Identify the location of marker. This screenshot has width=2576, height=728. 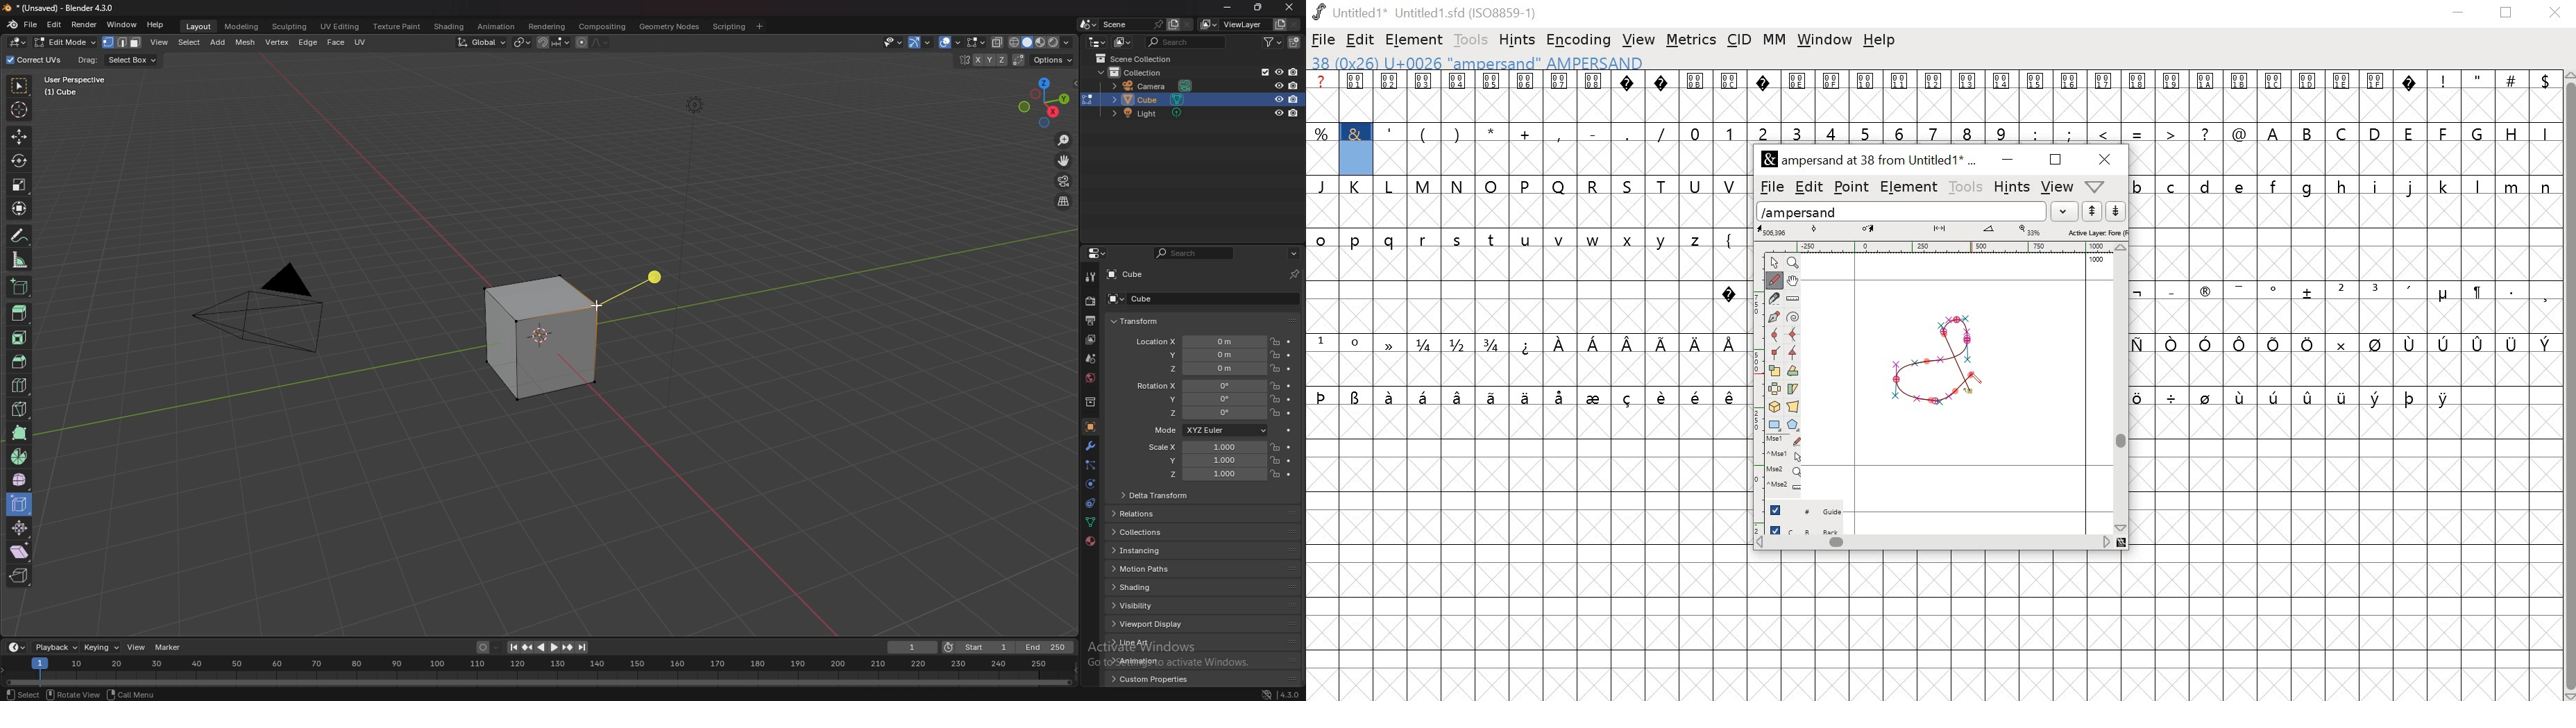
(169, 647).